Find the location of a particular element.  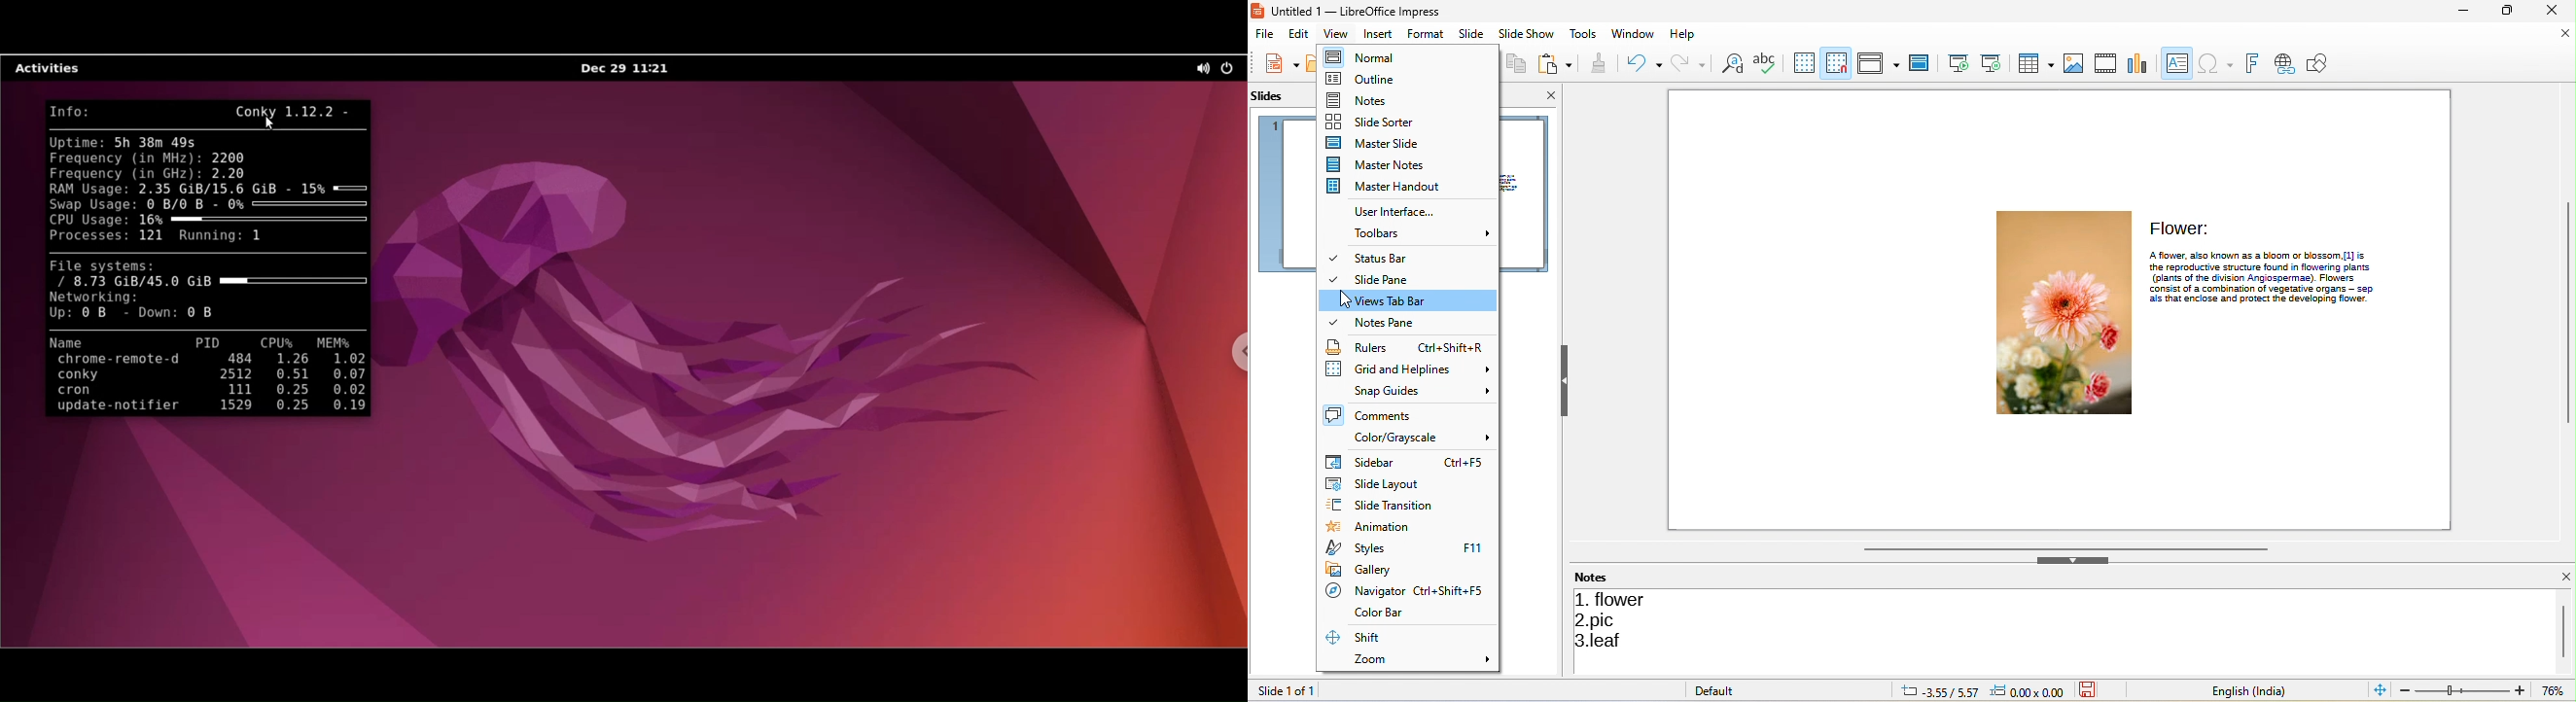

minimize is located at coordinates (2467, 11).